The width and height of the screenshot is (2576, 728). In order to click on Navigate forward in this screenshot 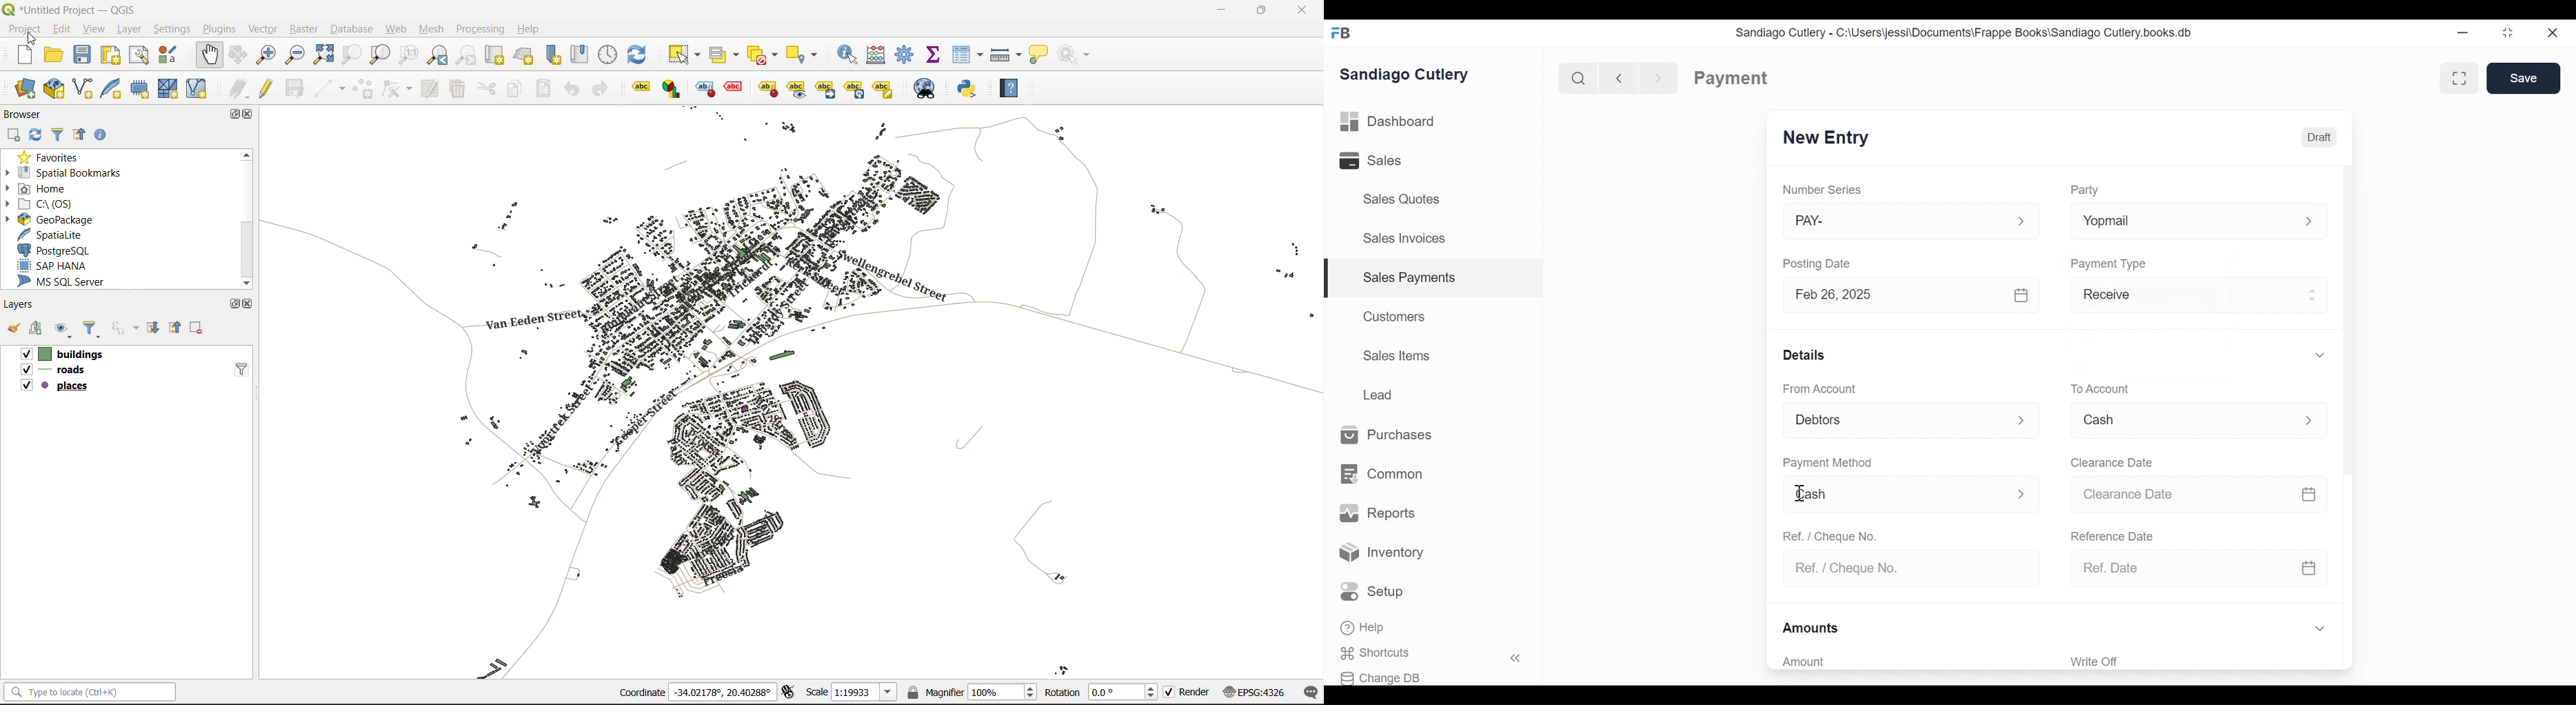, I will do `click(1659, 77)`.